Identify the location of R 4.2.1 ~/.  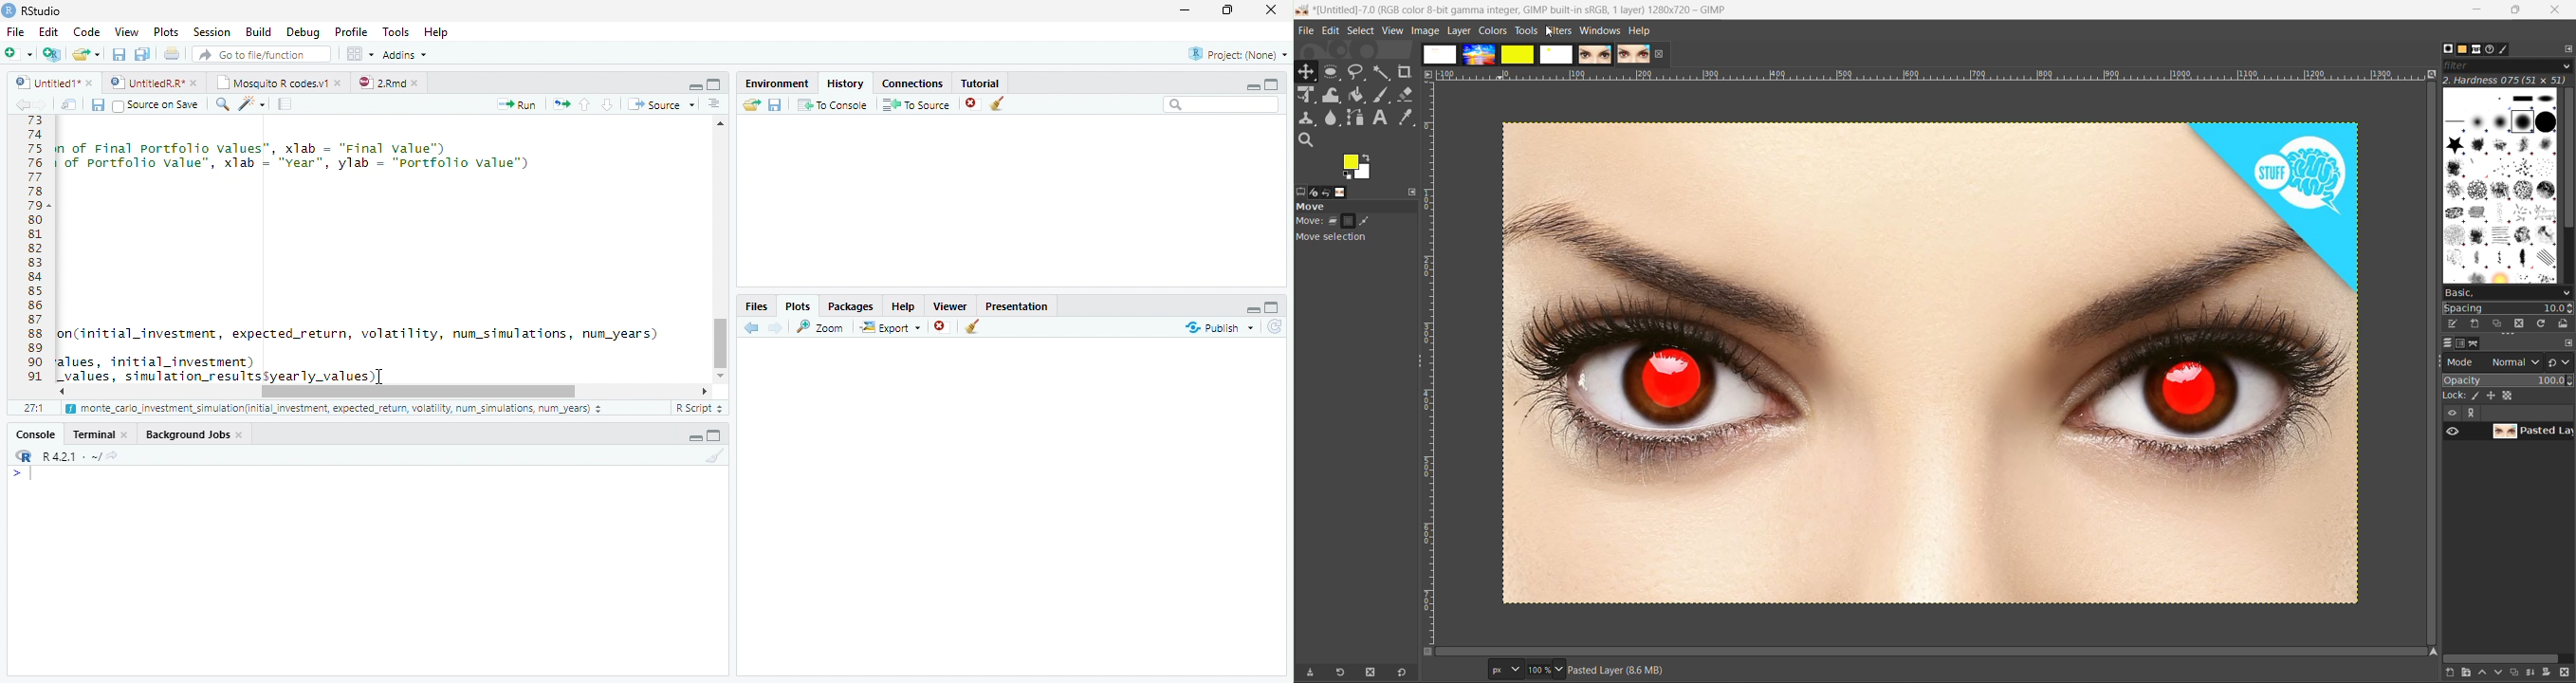
(64, 454).